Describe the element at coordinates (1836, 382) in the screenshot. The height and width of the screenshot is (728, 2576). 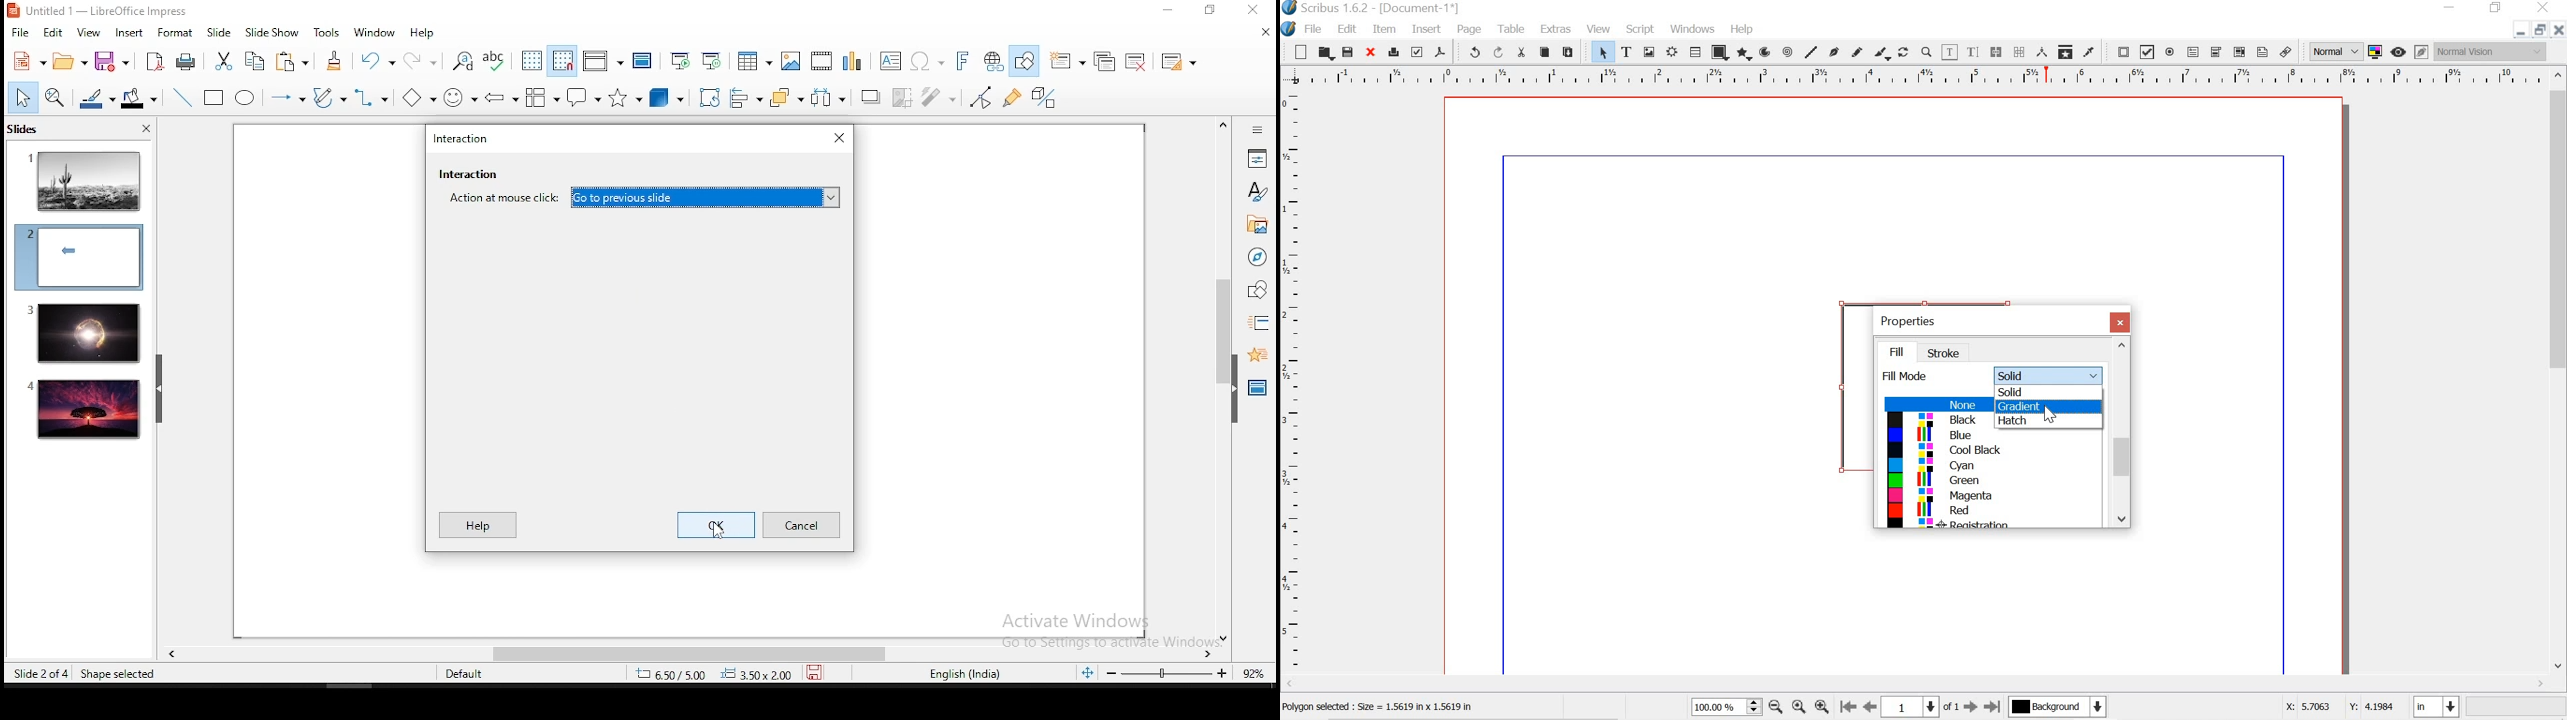
I see `selected shape` at that location.